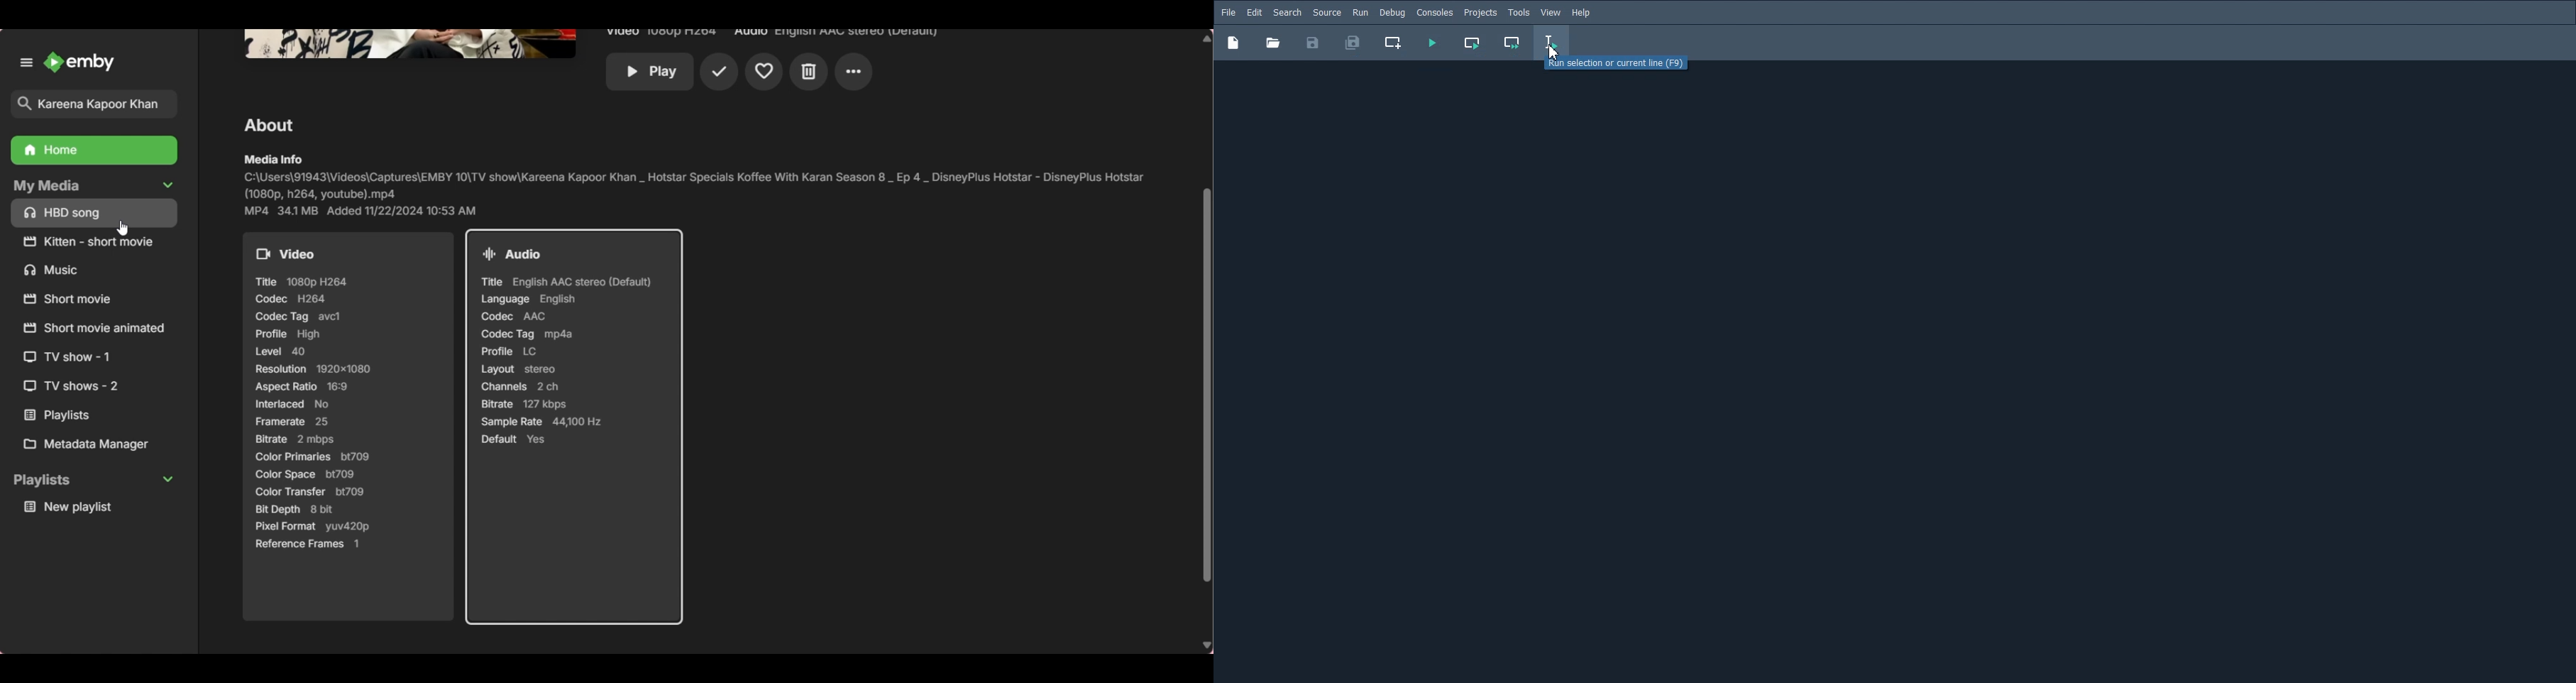  I want to click on Run Selection or Current line, so click(1619, 65).